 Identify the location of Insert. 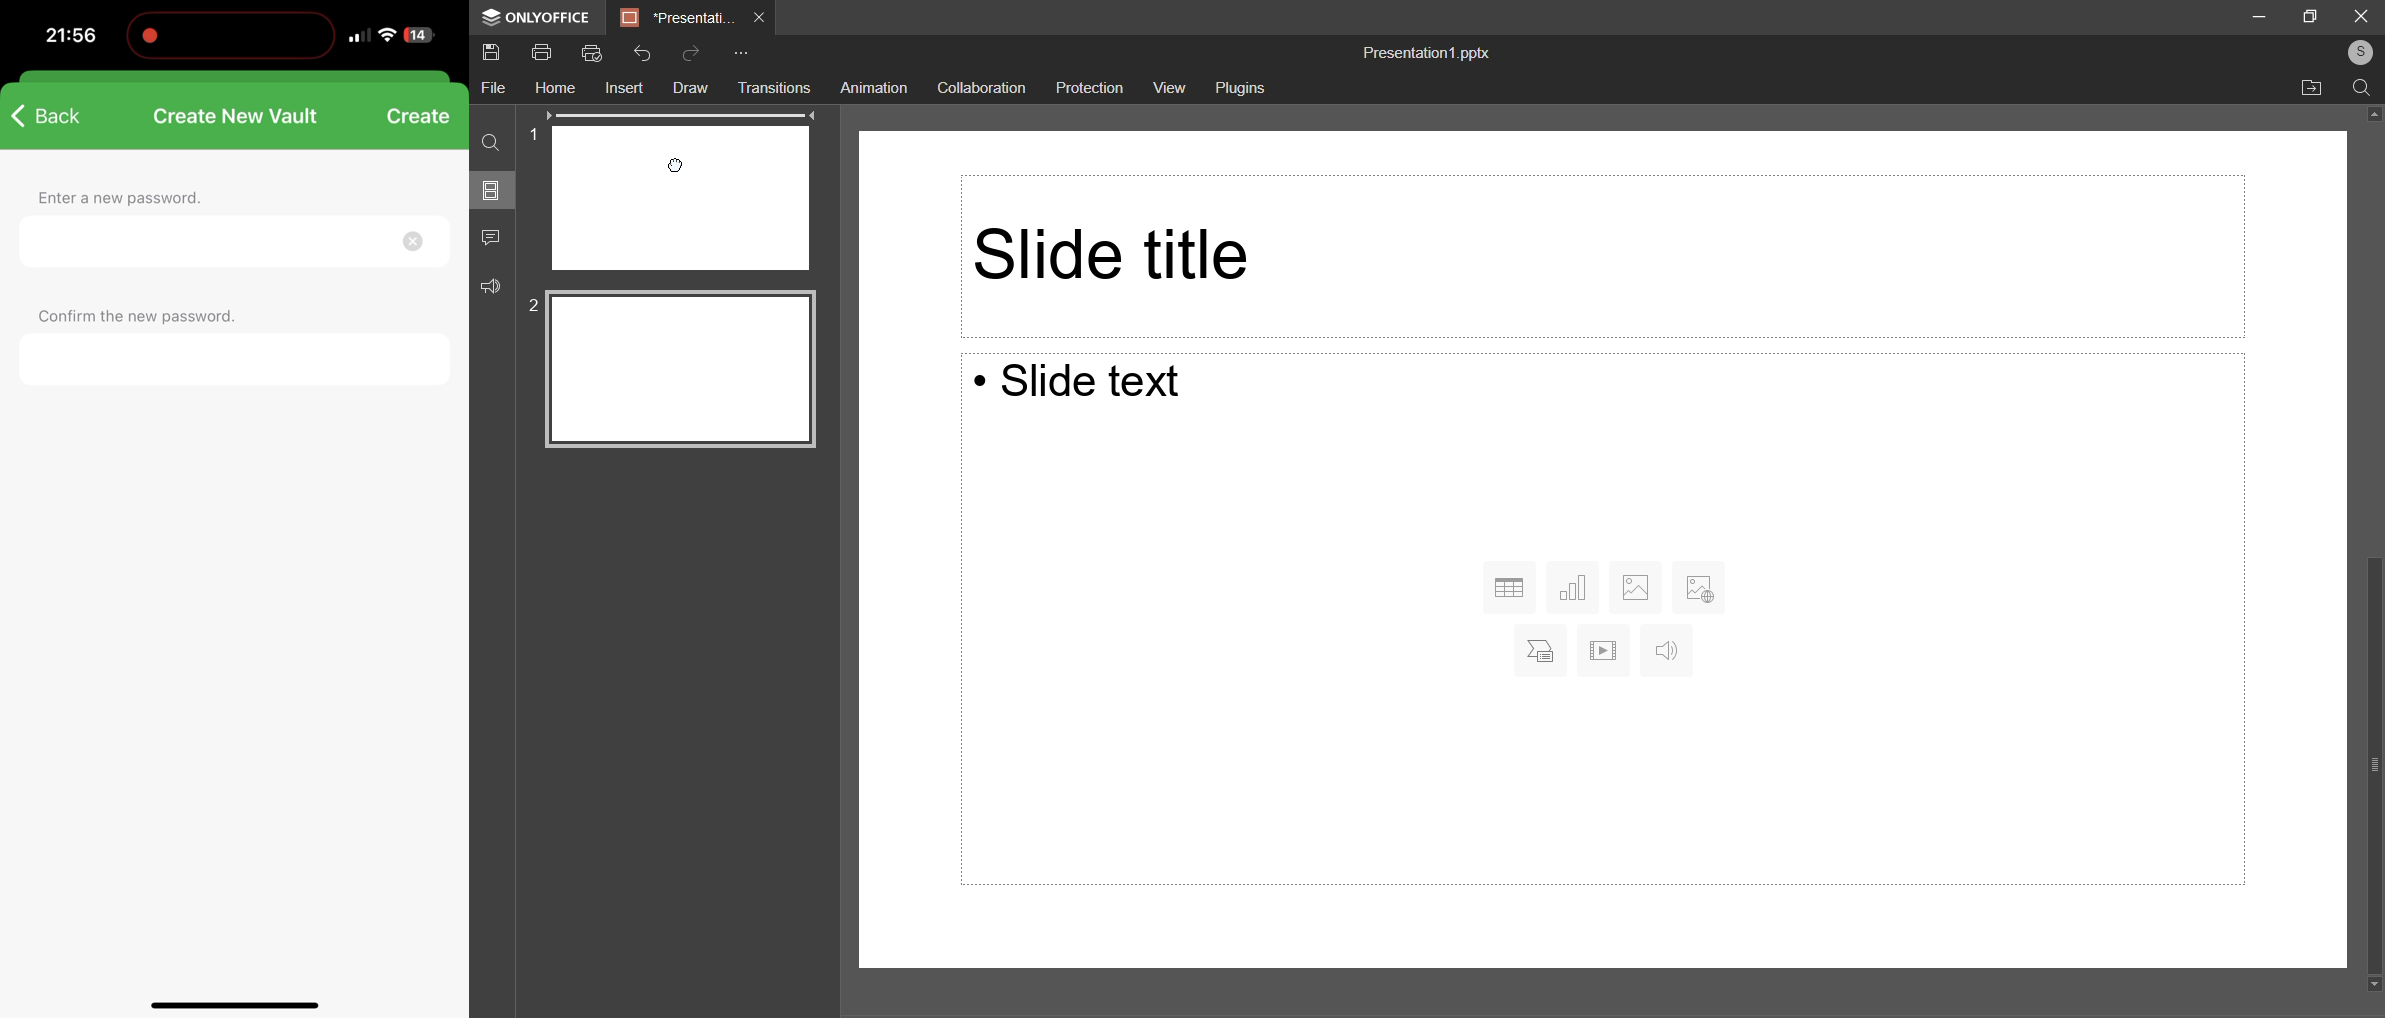
(623, 90).